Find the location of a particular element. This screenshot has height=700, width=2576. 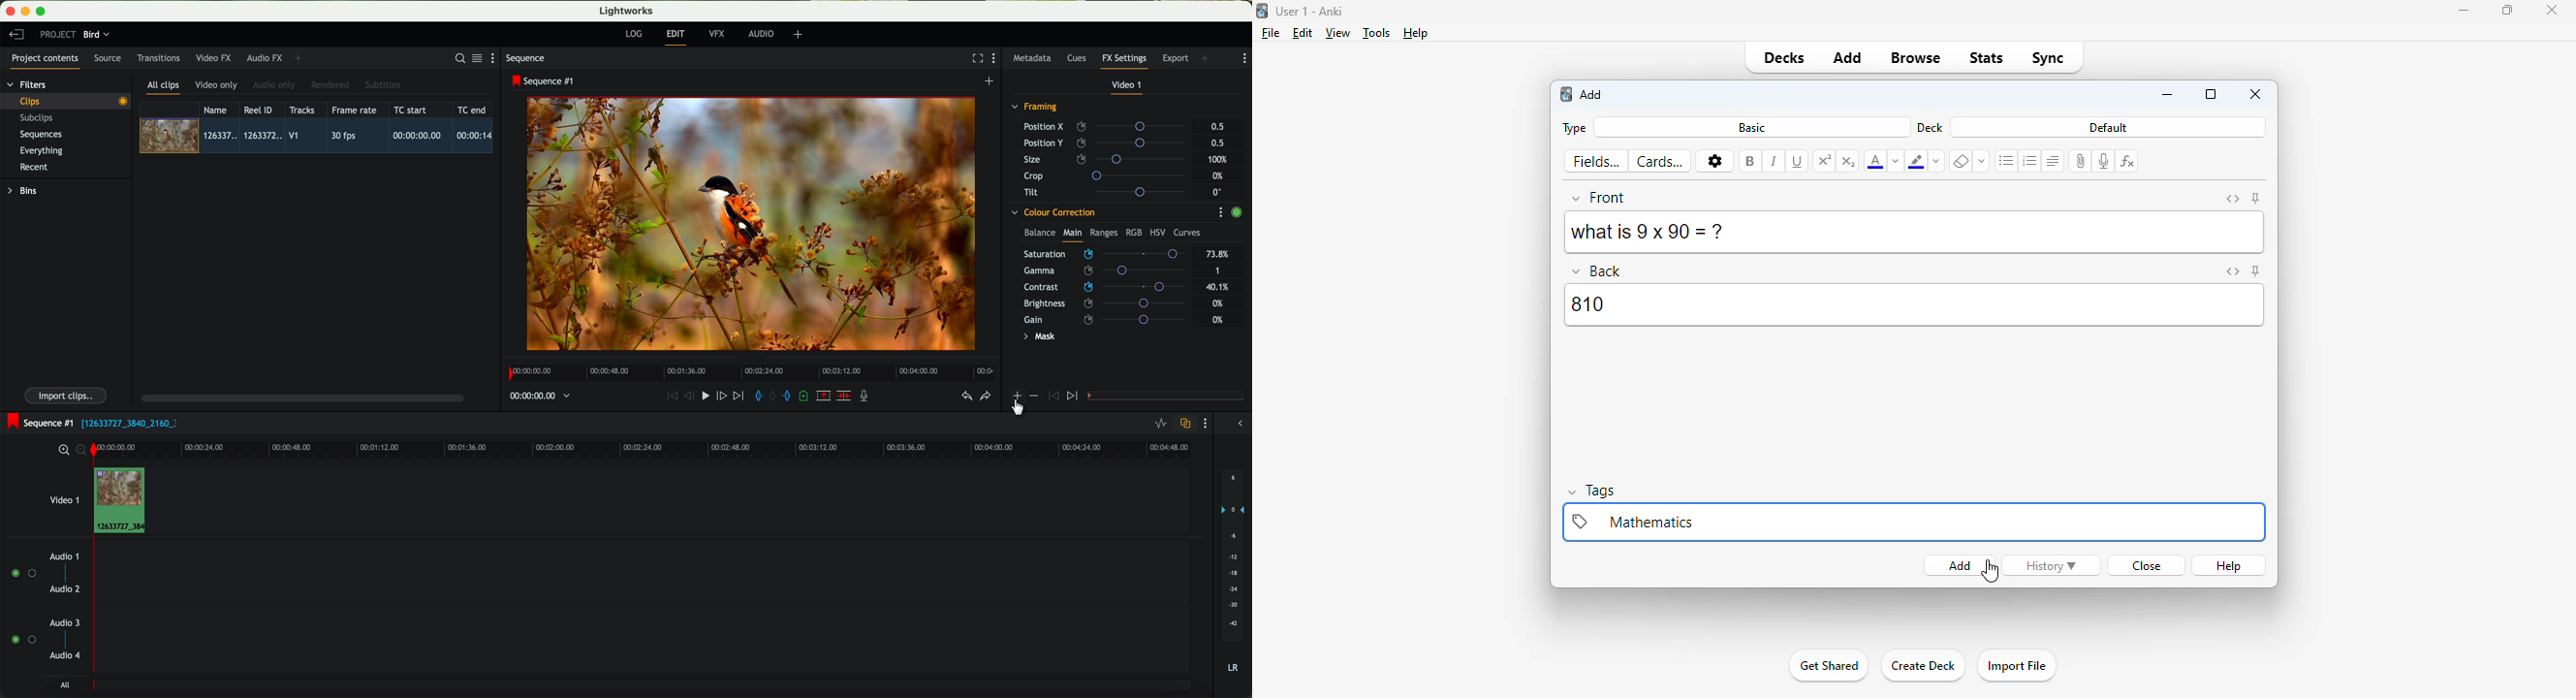

zoom in is located at coordinates (63, 450).